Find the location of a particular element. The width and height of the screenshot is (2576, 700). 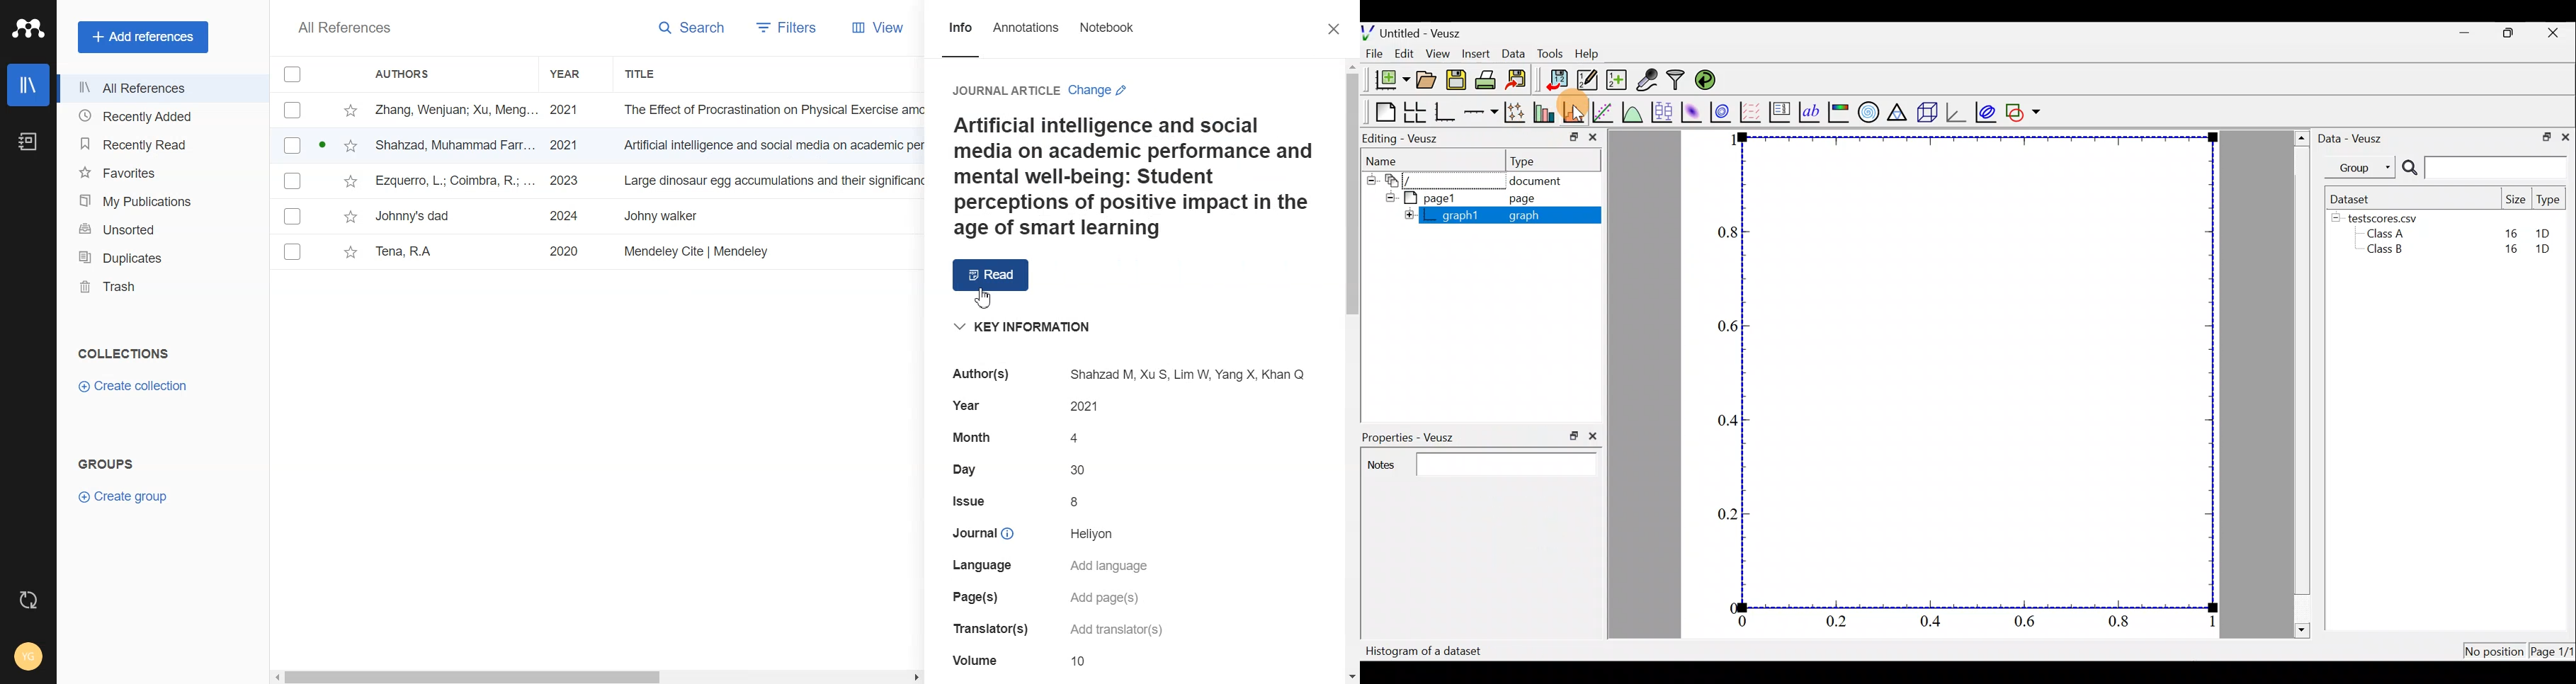

Plot a function is located at coordinates (1632, 111).